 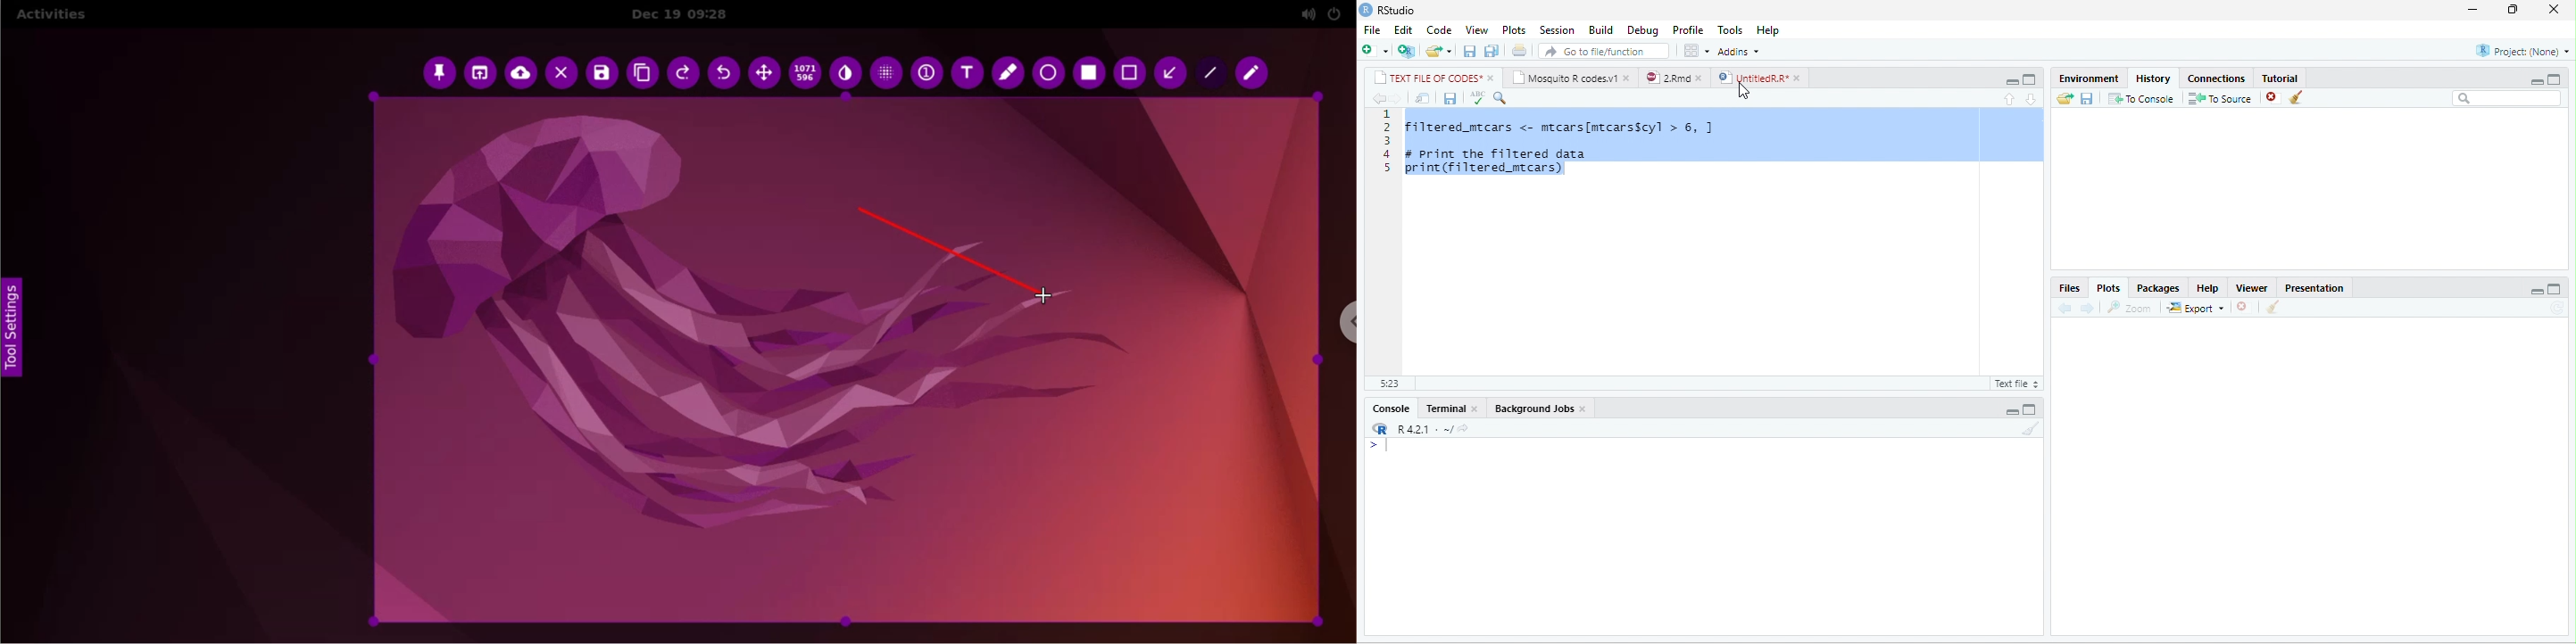 I want to click on Session, so click(x=1558, y=29).